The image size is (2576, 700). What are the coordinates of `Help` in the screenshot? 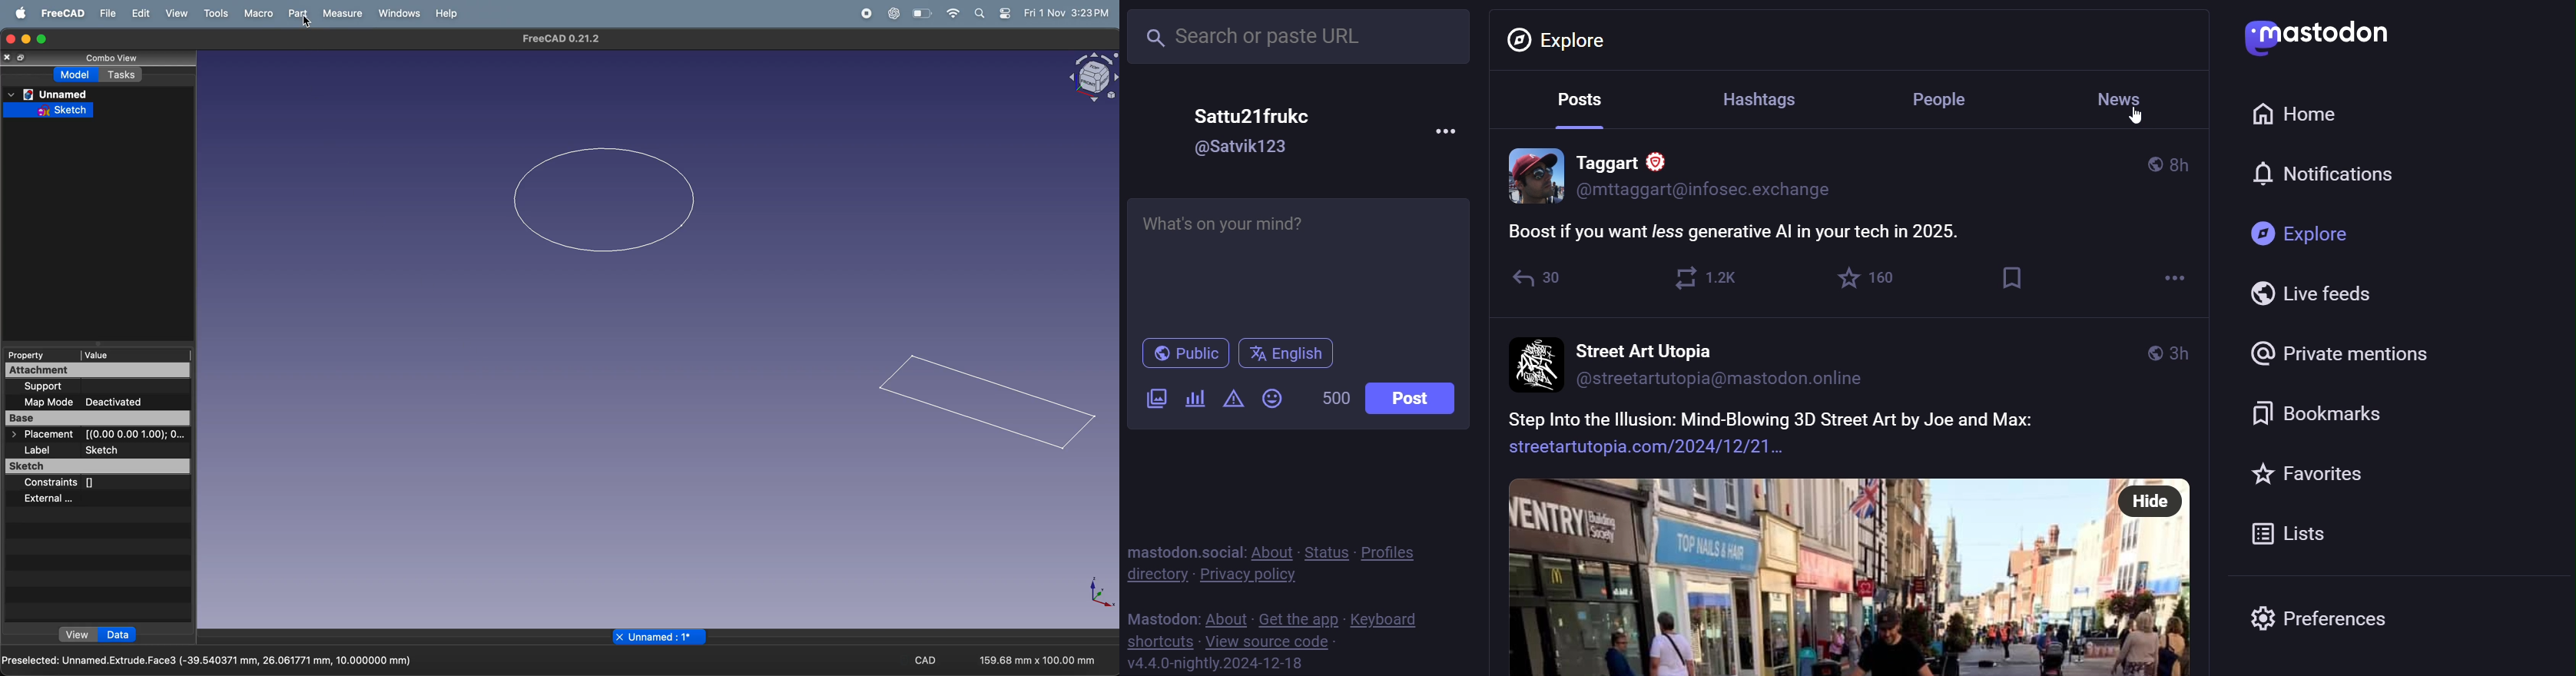 It's located at (449, 13).